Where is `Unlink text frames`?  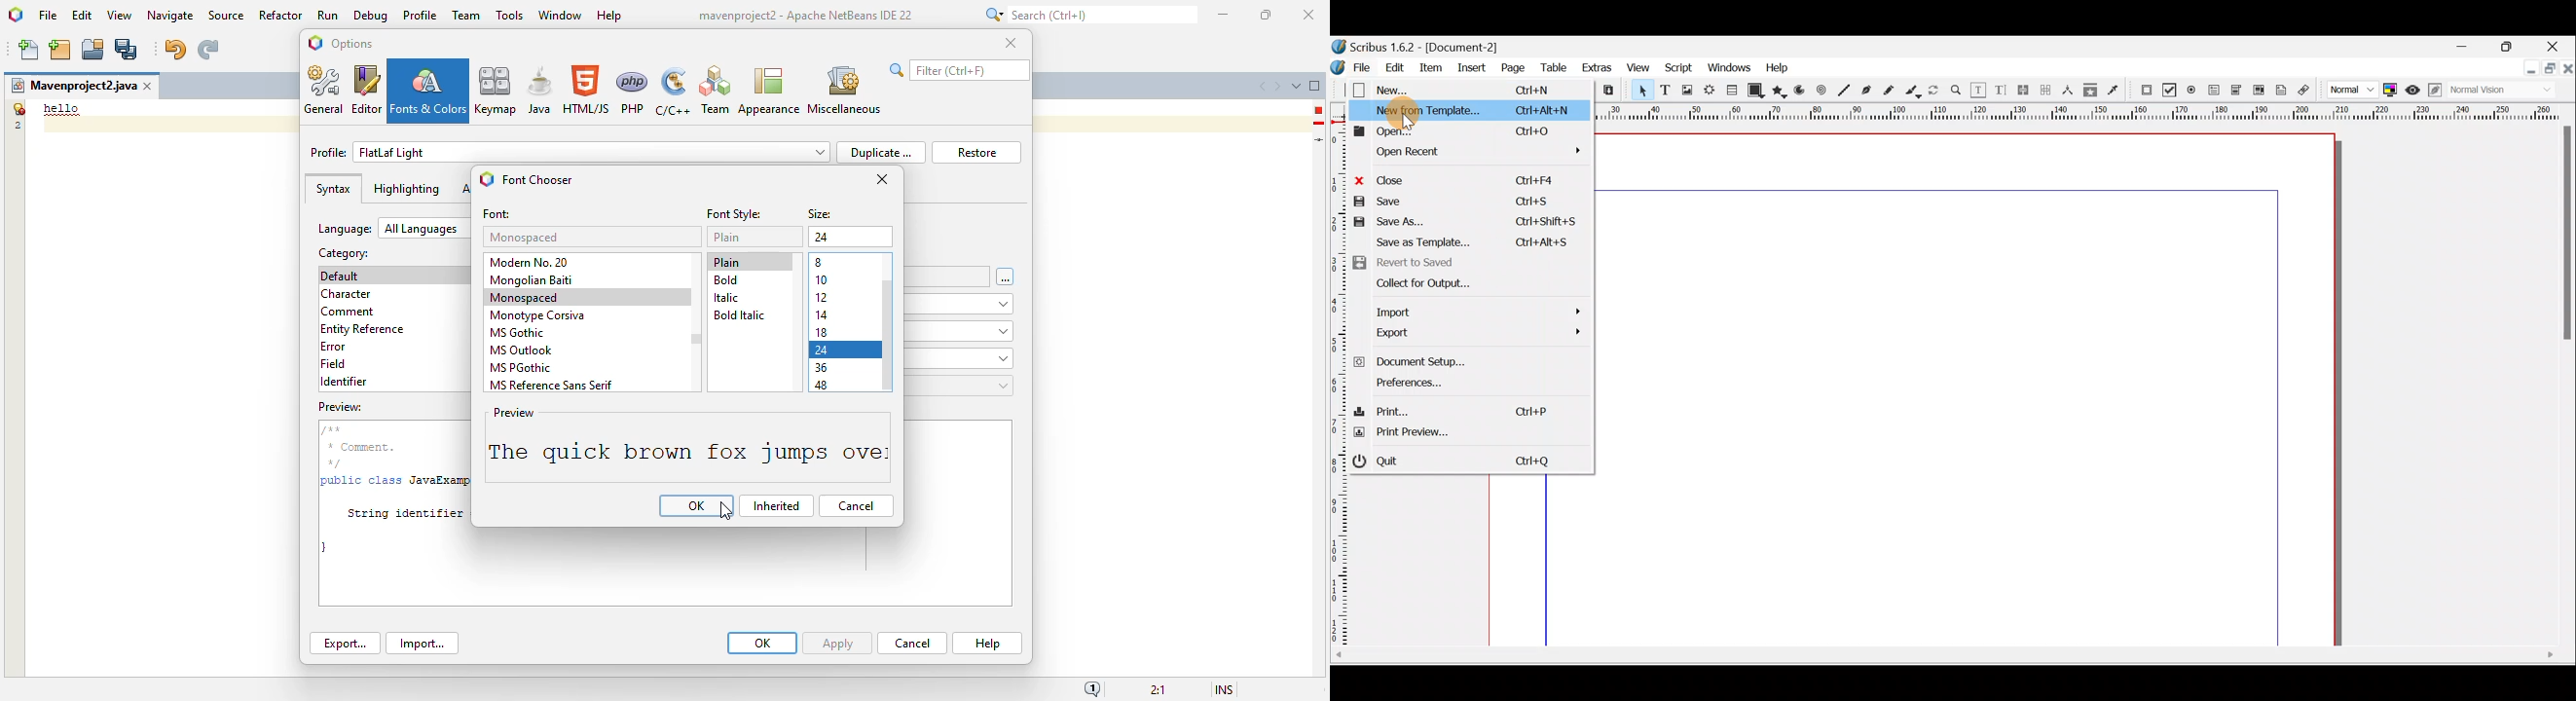 Unlink text frames is located at coordinates (2046, 90).